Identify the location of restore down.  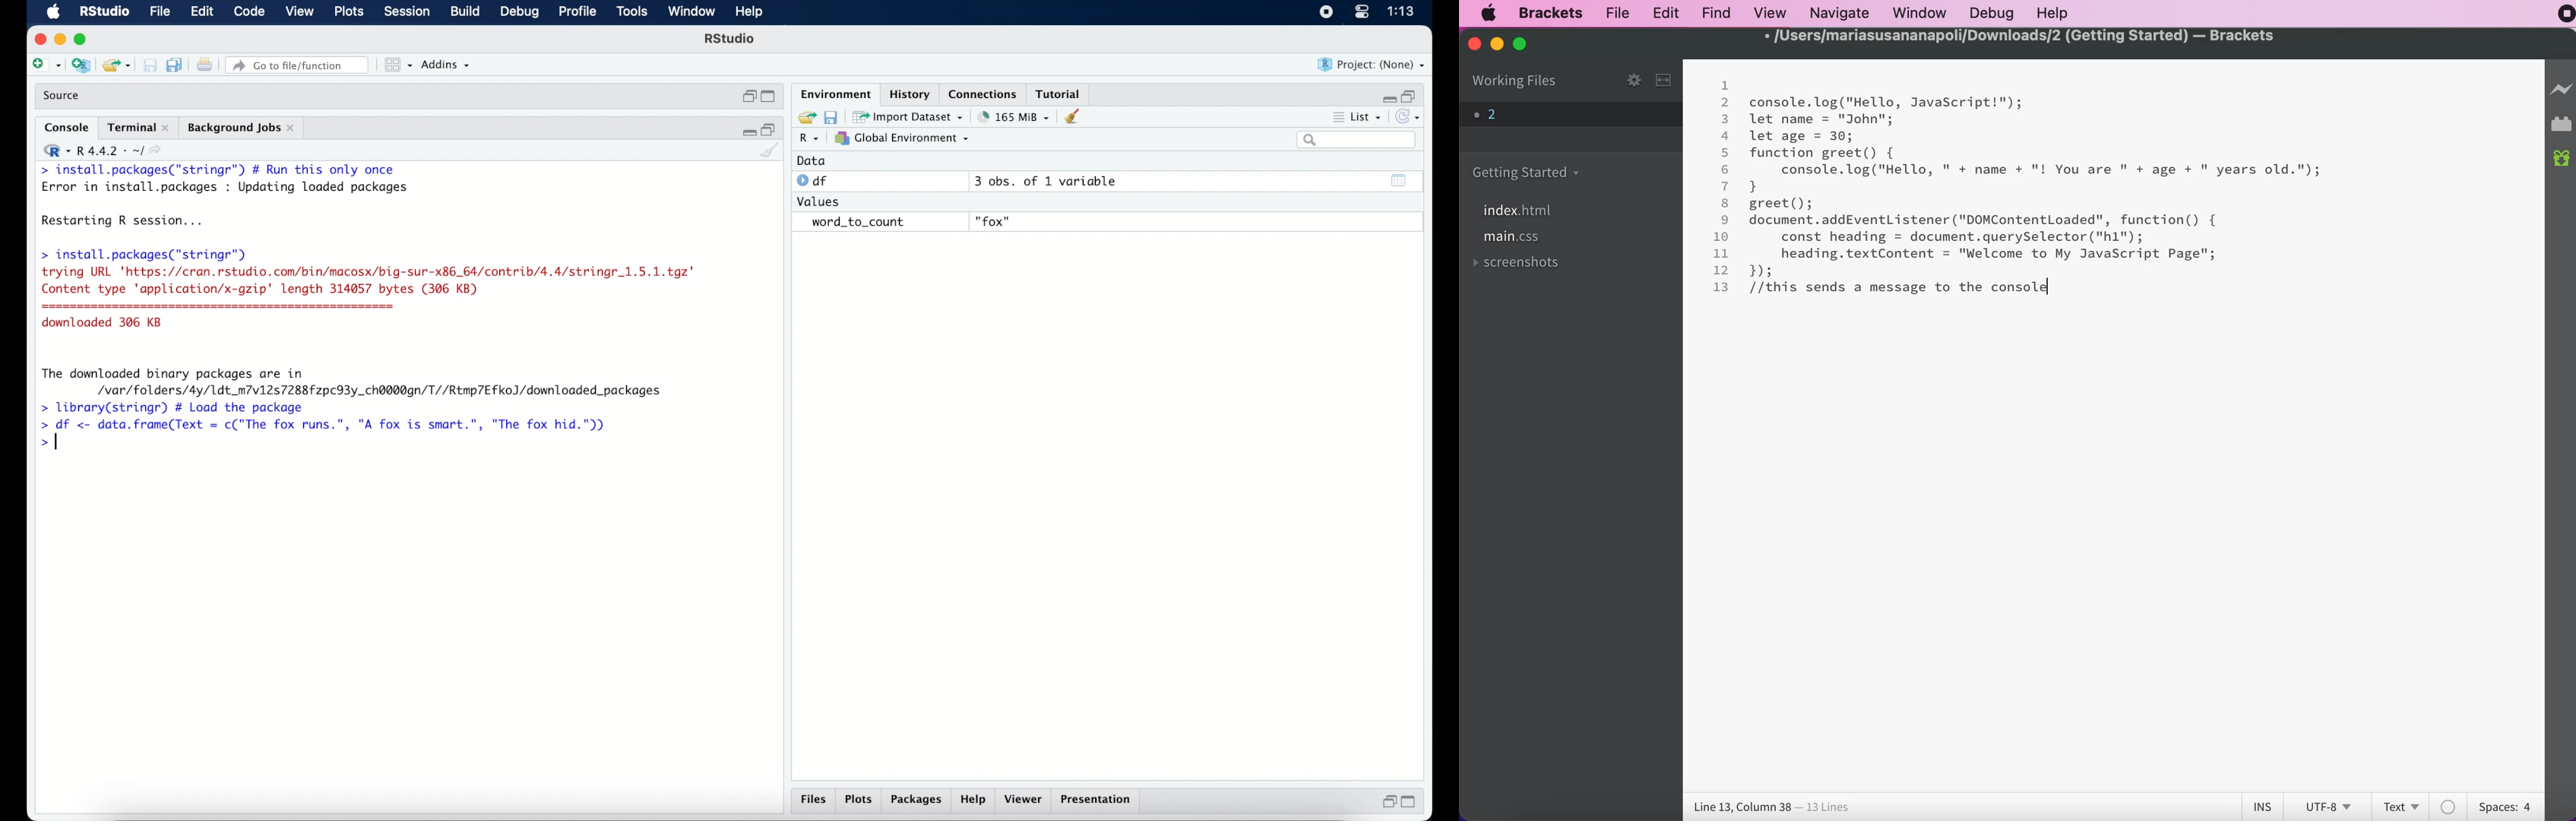
(770, 128).